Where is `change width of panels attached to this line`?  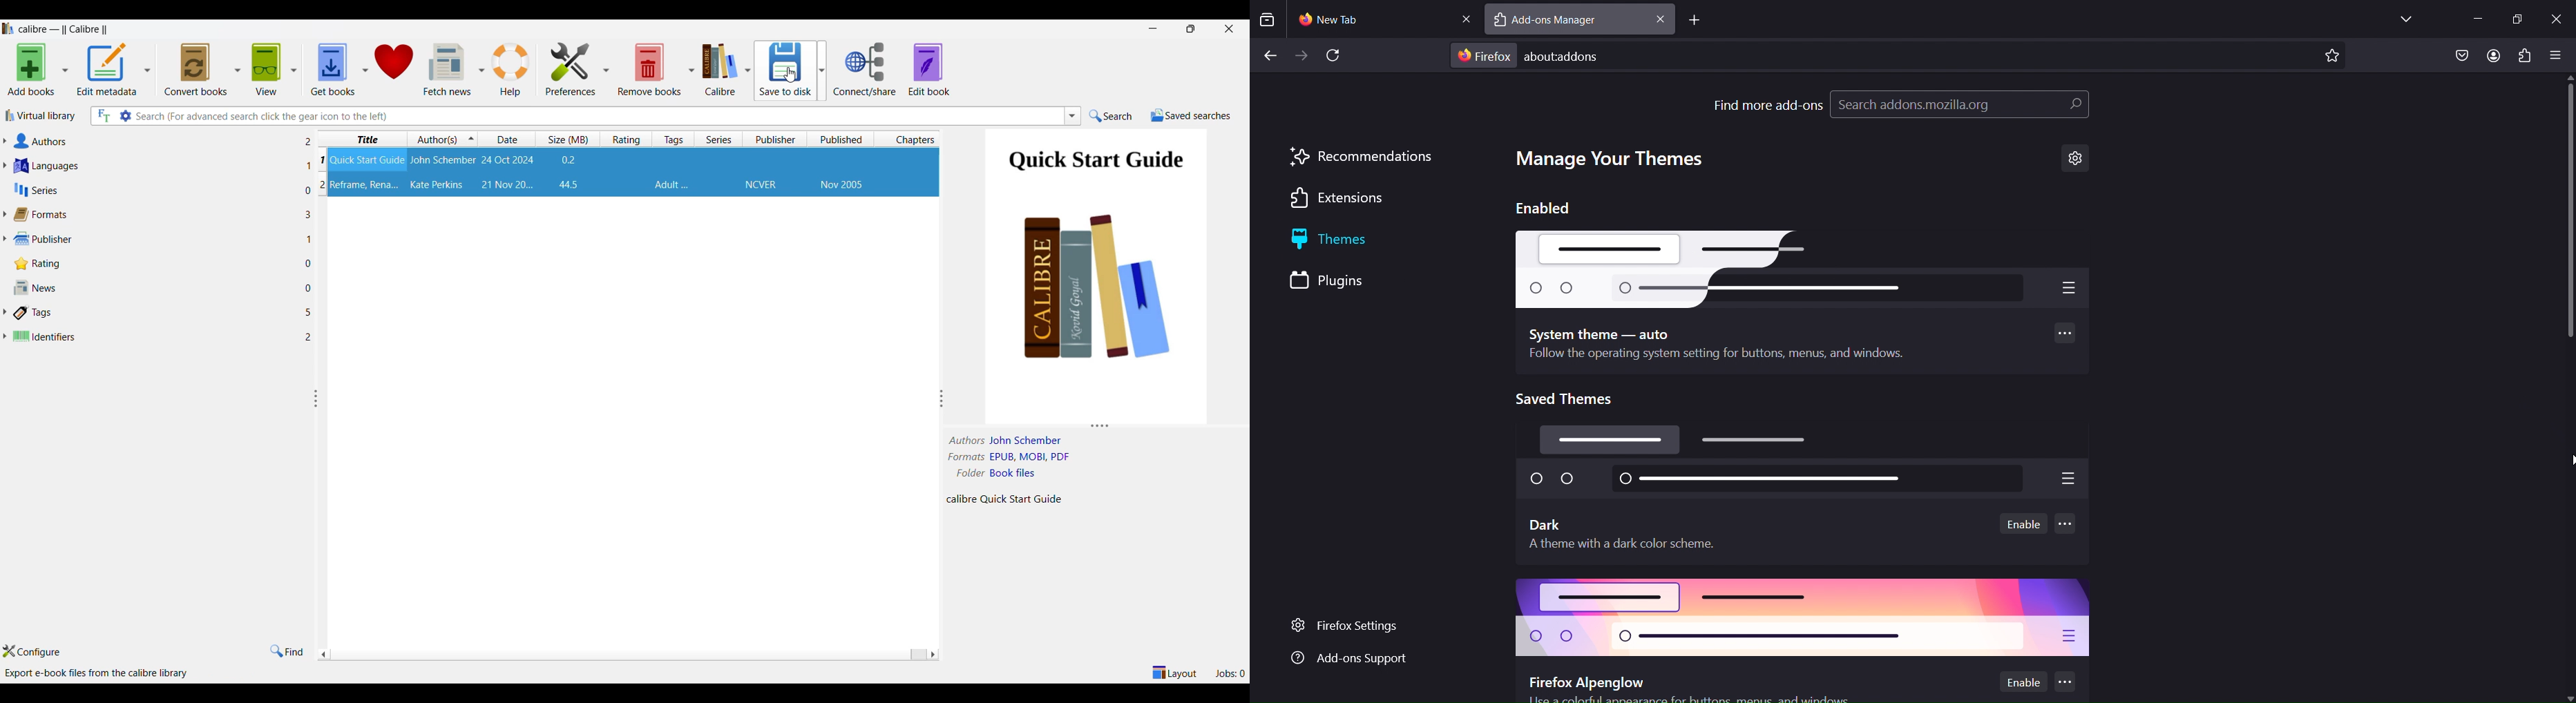
change width of panels attached to this line is located at coordinates (315, 400).